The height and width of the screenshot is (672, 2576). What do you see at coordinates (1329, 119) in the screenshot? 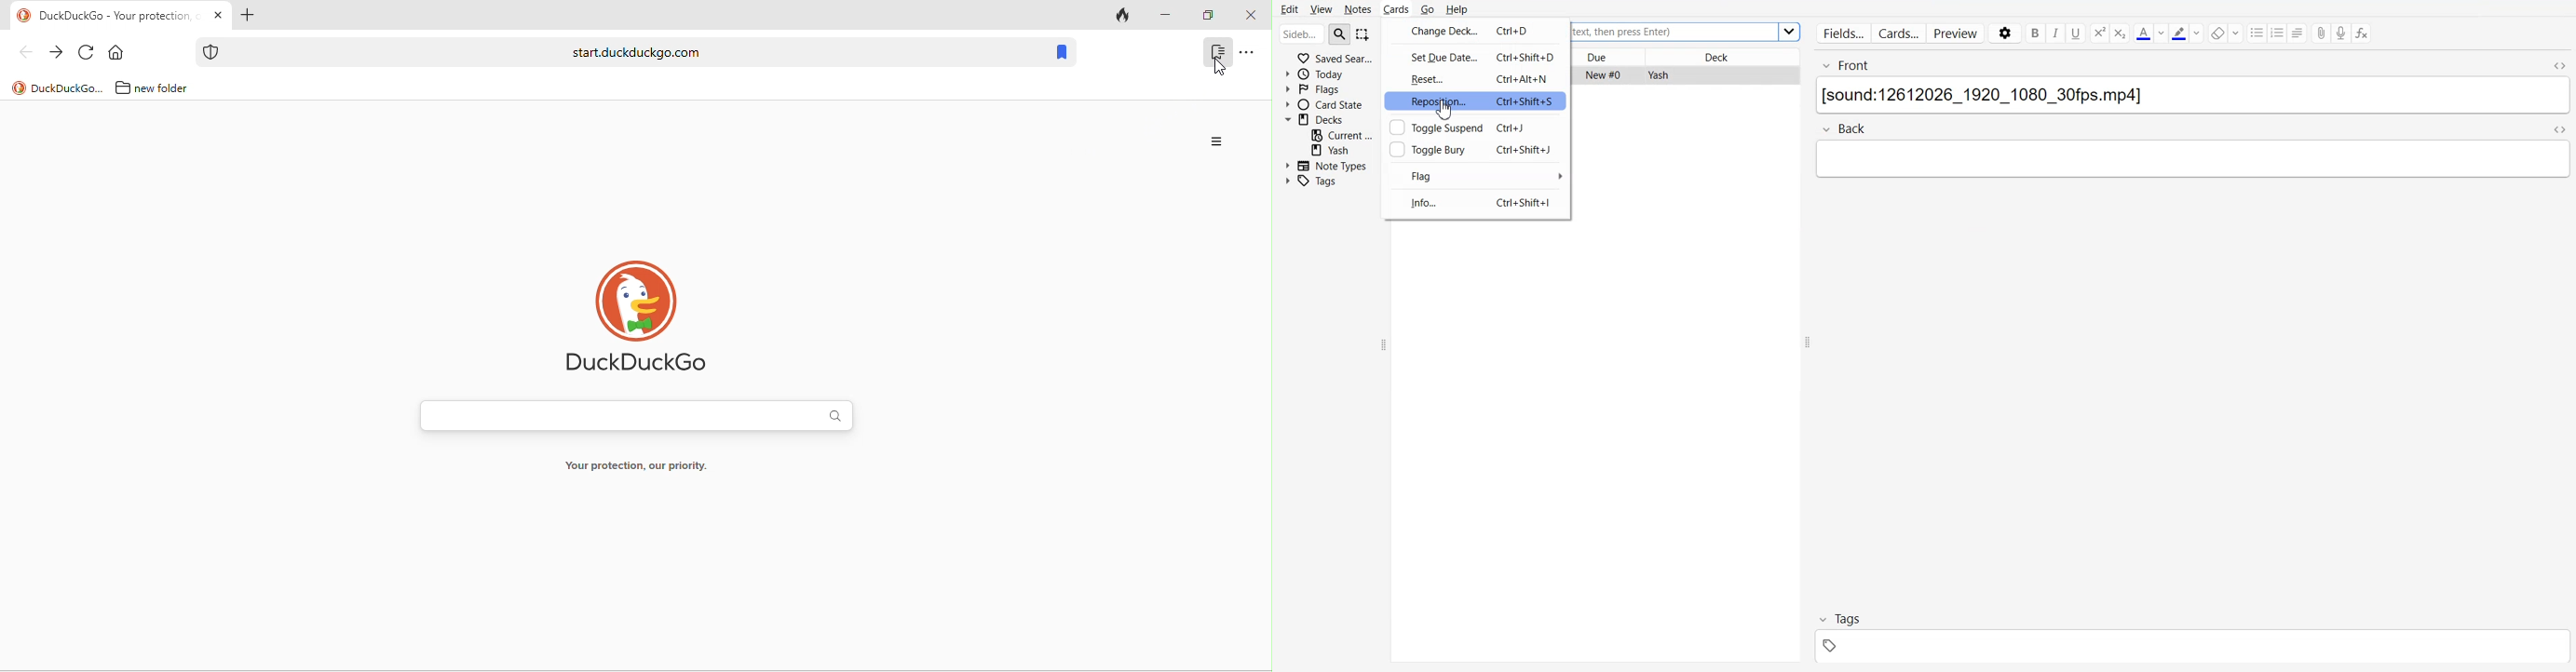
I see `Deck` at bounding box center [1329, 119].